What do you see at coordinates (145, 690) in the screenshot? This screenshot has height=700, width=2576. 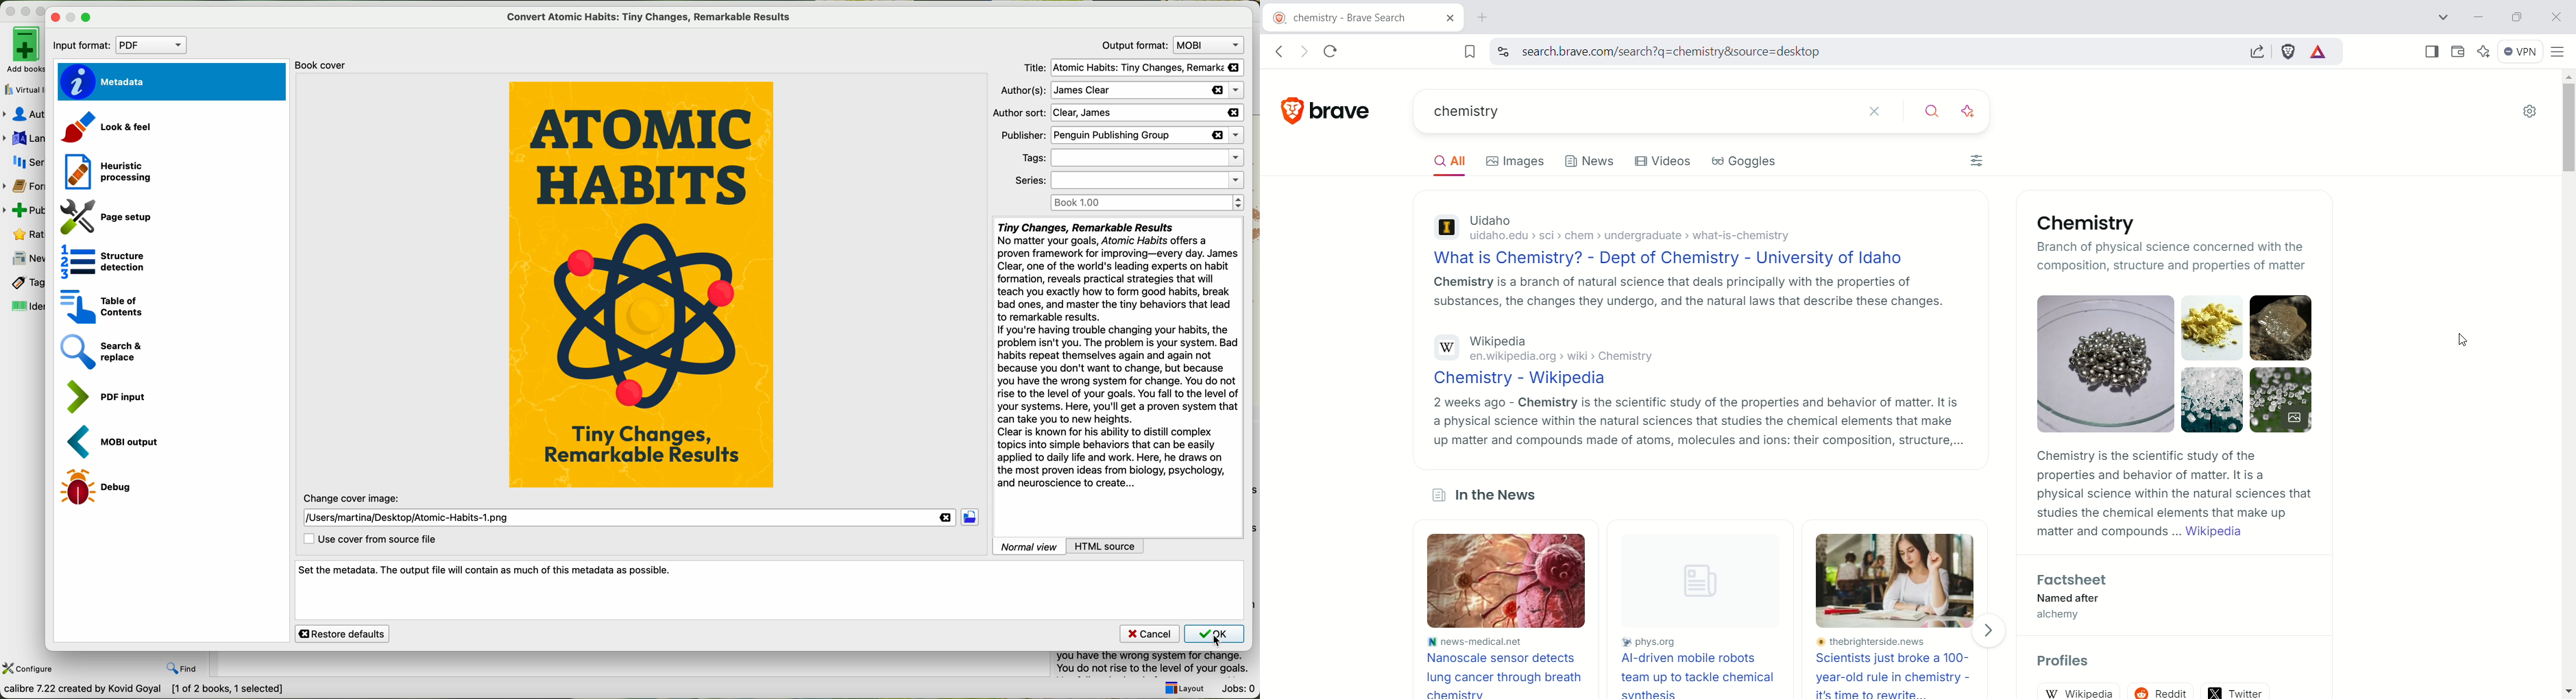 I see `data` at bounding box center [145, 690].